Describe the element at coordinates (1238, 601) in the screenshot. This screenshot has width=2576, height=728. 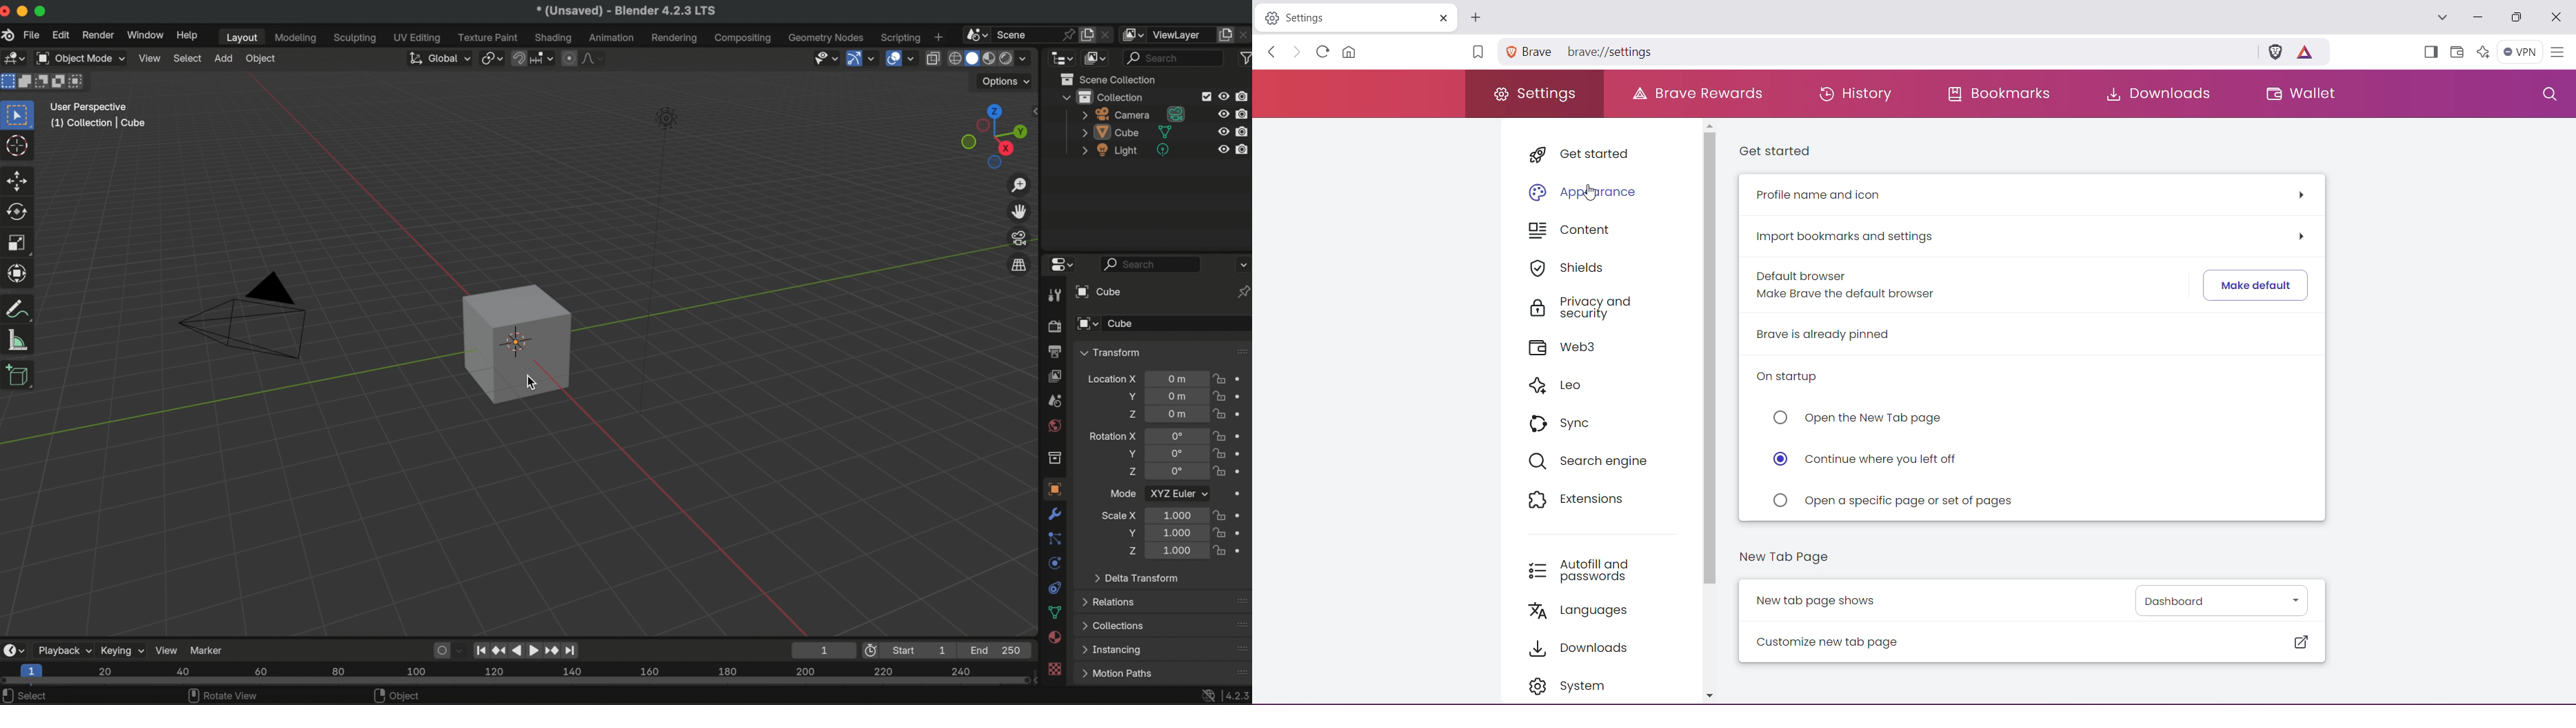
I see `drag handles` at that location.